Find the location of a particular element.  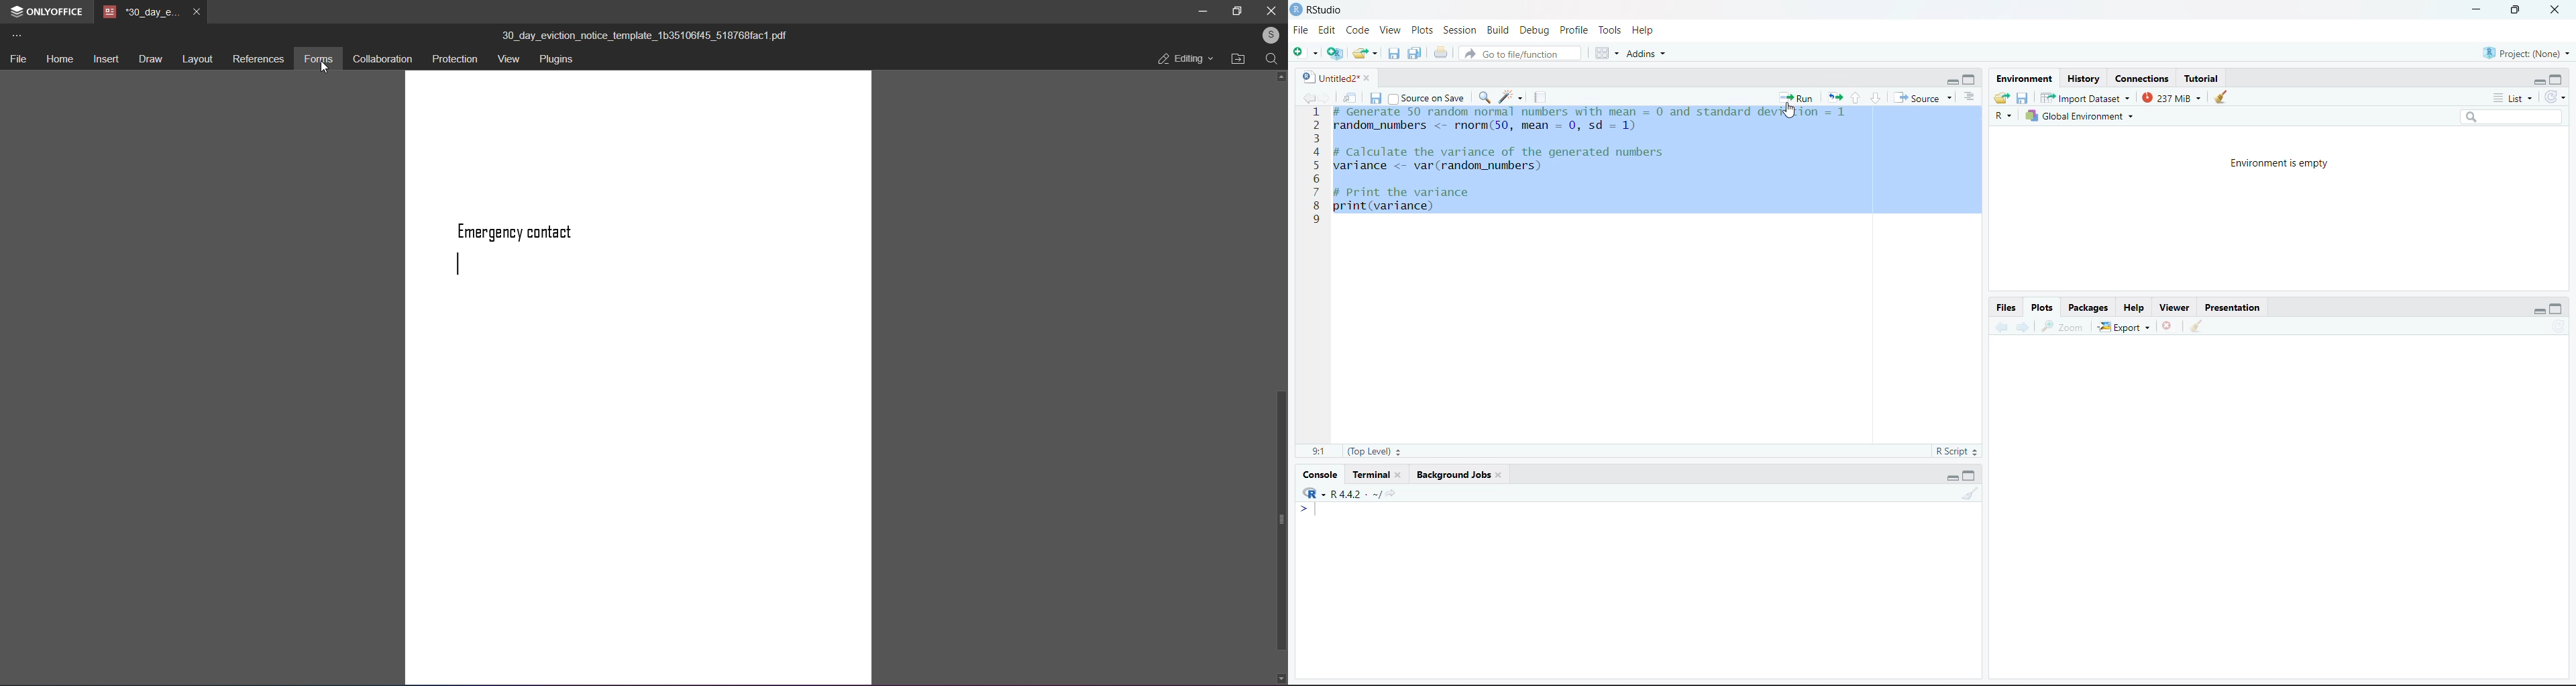

new file is located at coordinates (1305, 52).